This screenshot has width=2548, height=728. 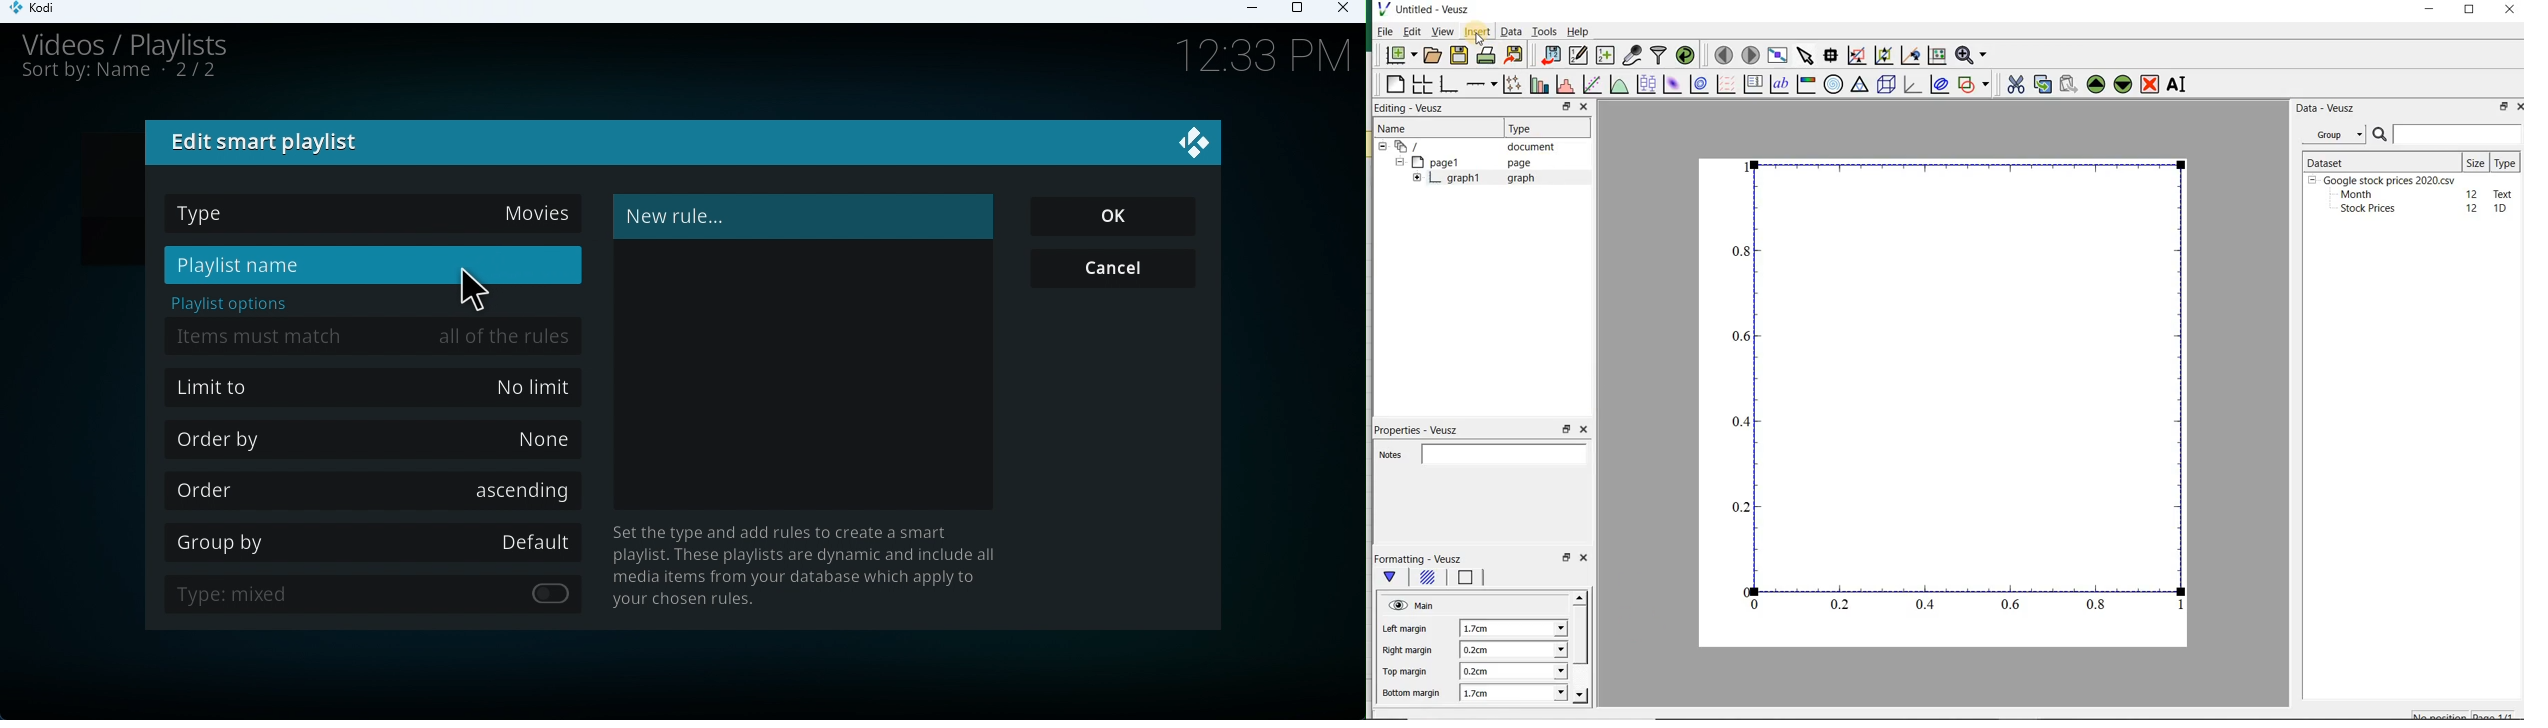 I want to click on Google stock prices 2020.csv, so click(x=2385, y=179).